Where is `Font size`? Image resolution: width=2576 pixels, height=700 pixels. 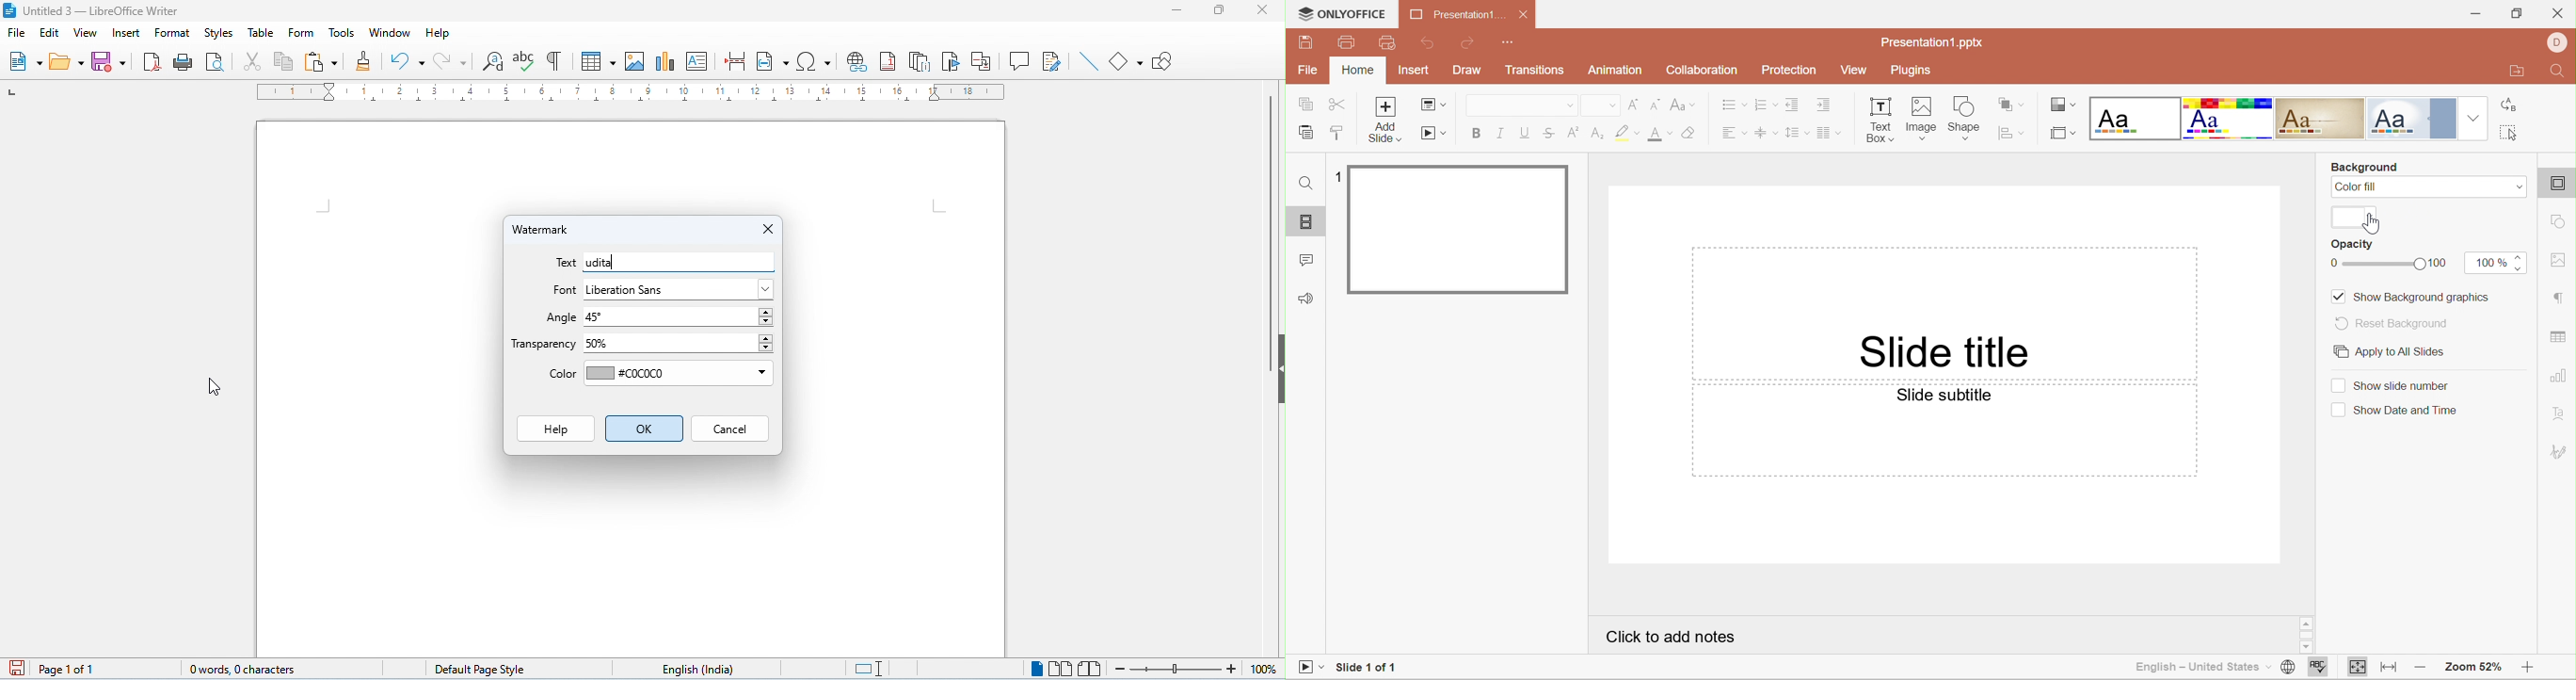 Font size is located at coordinates (1660, 134).